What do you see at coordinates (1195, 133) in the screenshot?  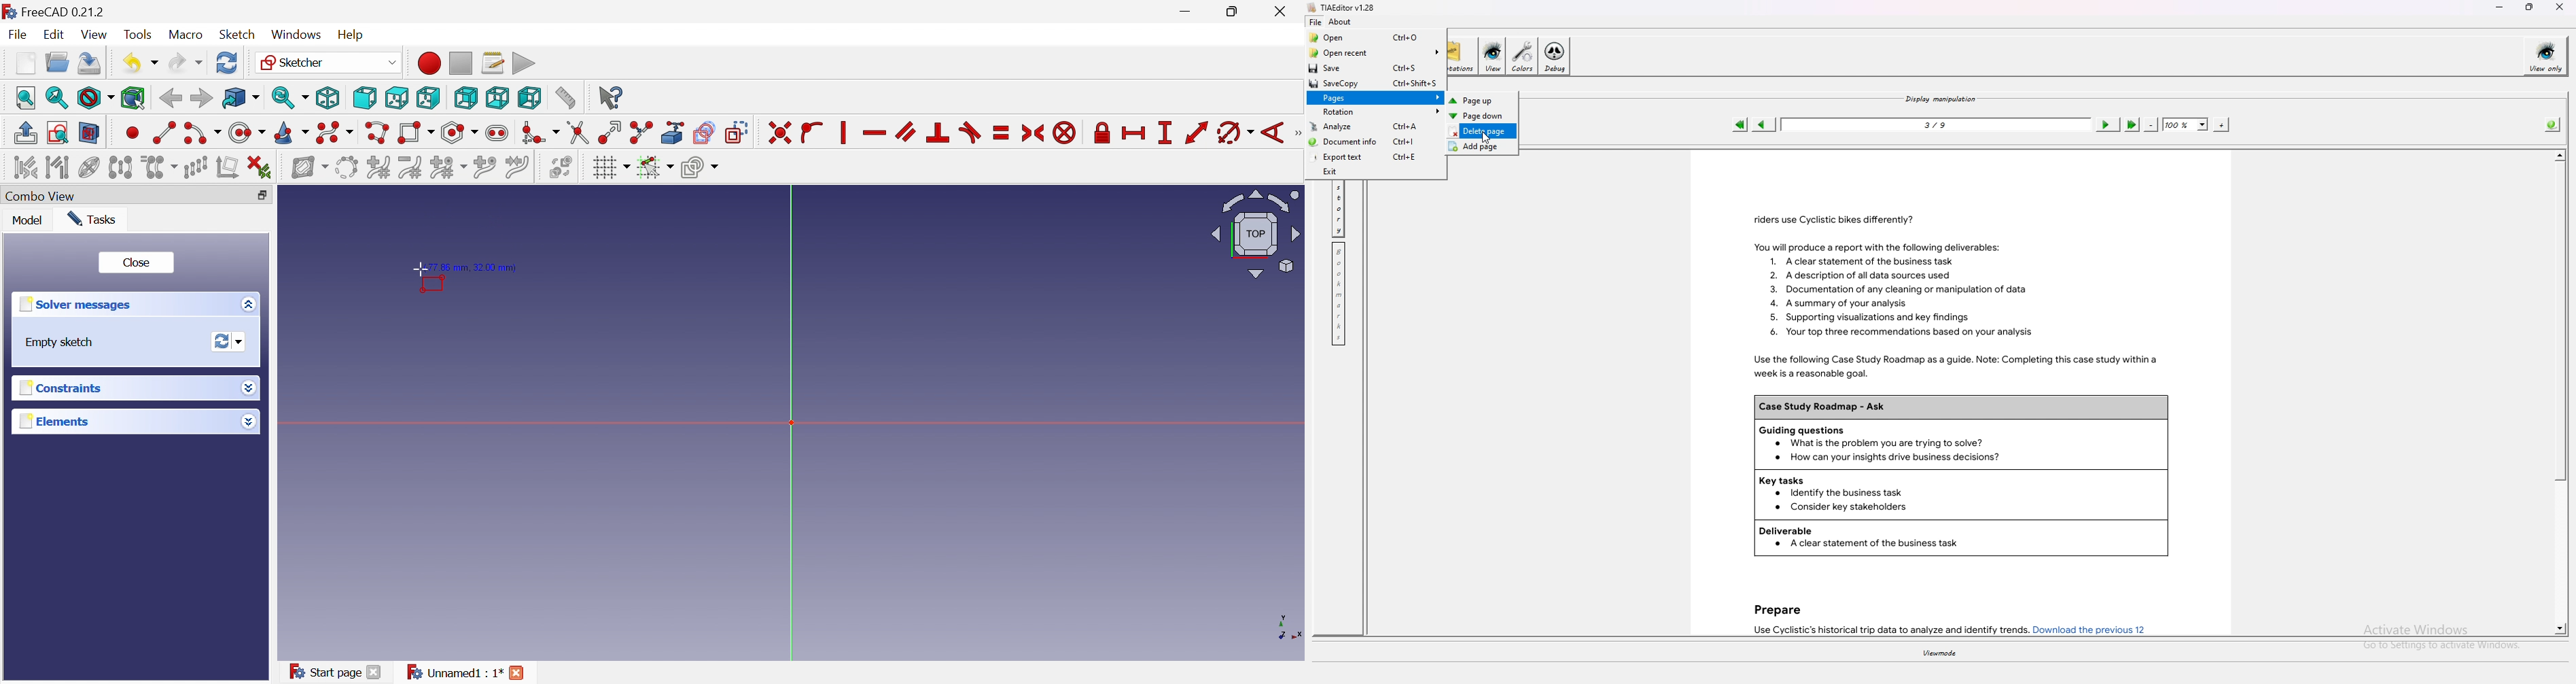 I see `Constrain distance` at bounding box center [1195, 133].